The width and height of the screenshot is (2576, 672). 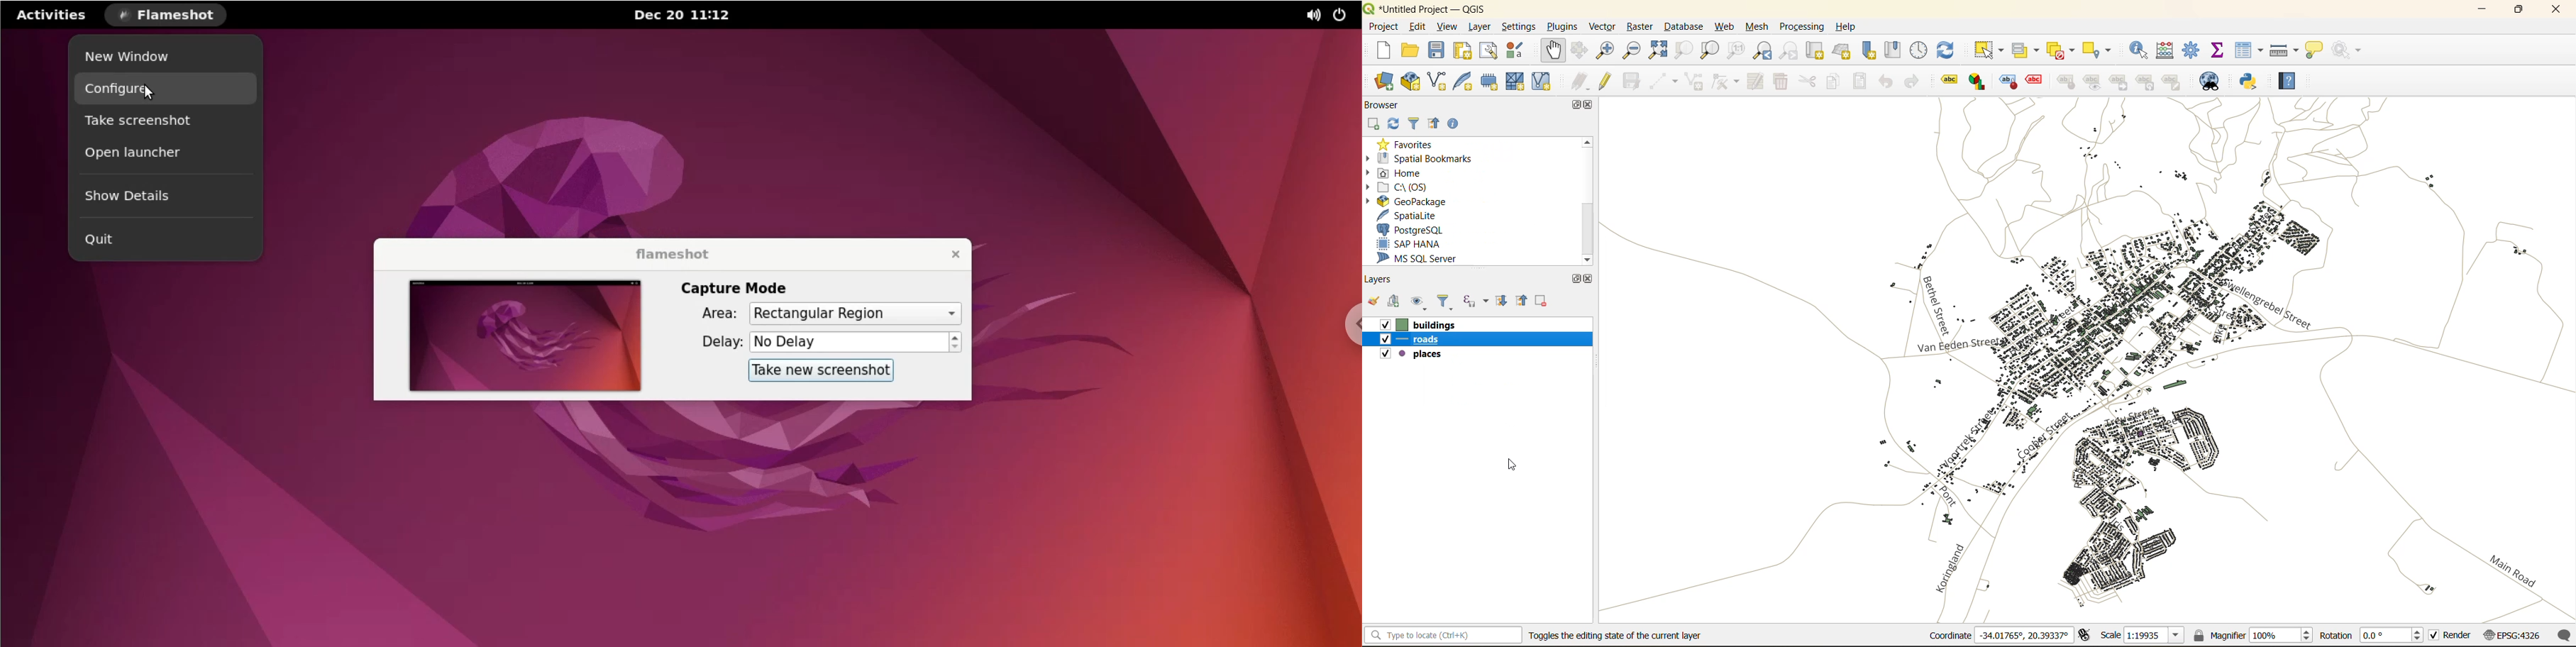 What do you see at coordinates (1386, 106) in the screenshot?
I see `browser` at bounding box center [1386, 106].